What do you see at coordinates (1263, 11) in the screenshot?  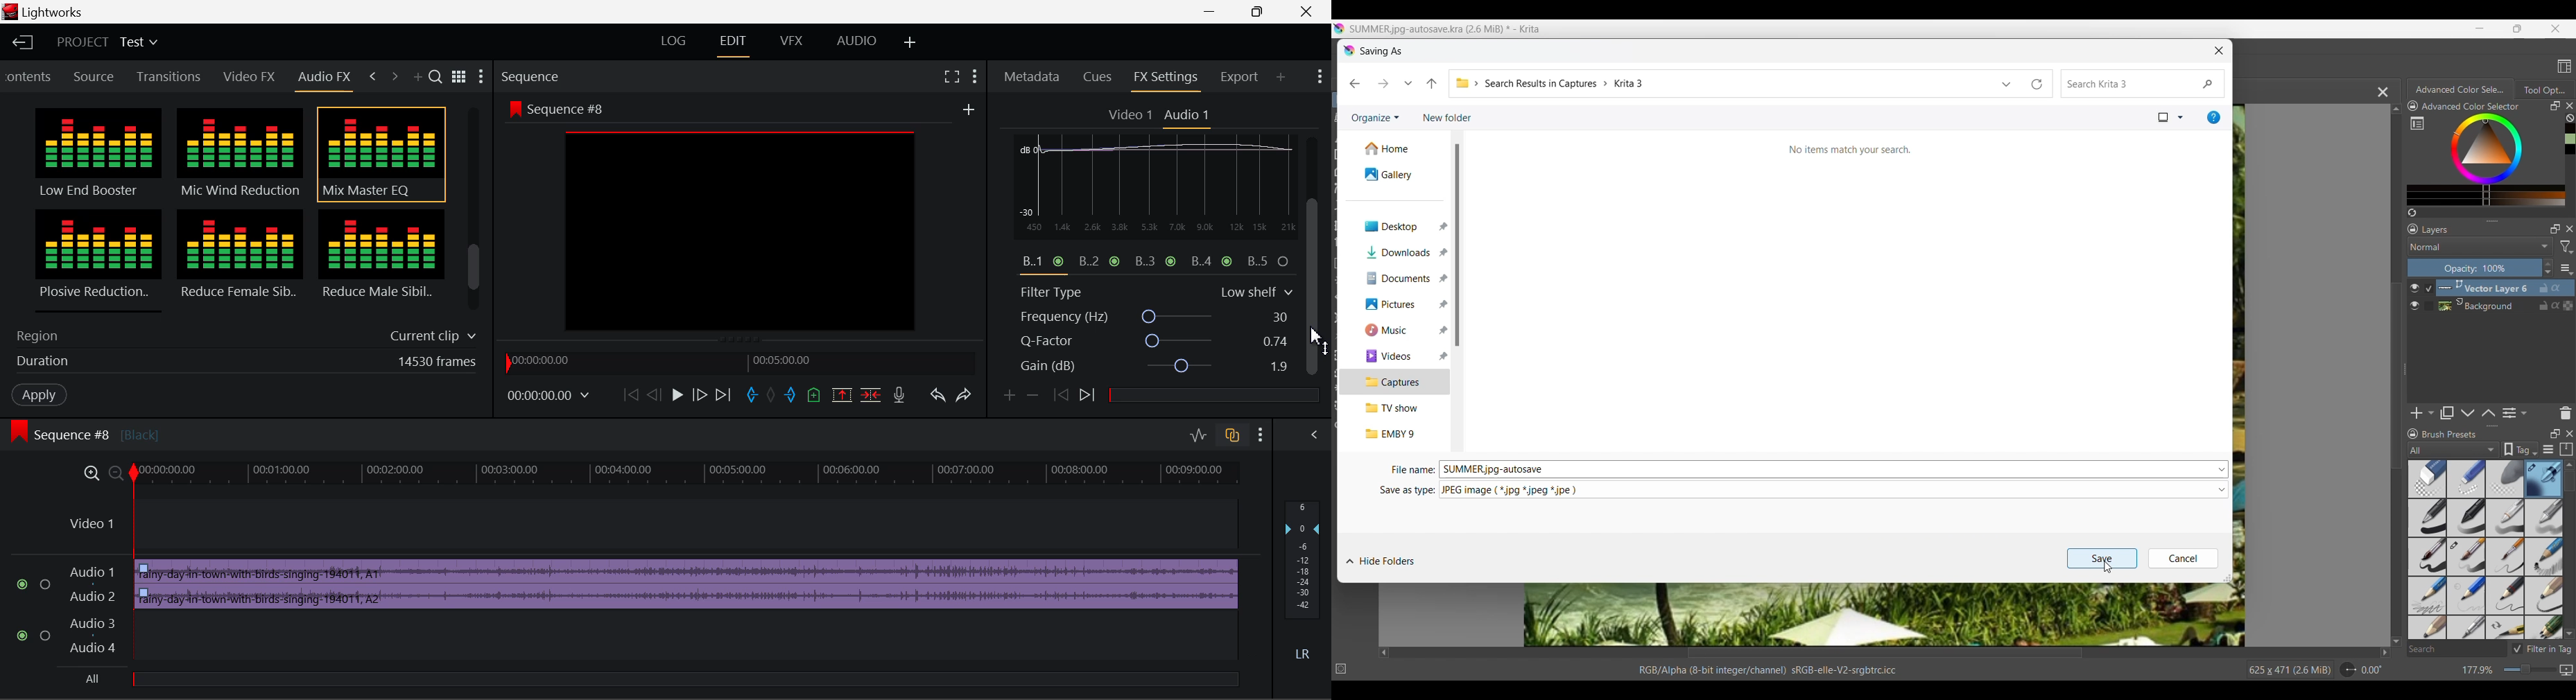 I see `Minimize` at bounding box center [1263, 11].